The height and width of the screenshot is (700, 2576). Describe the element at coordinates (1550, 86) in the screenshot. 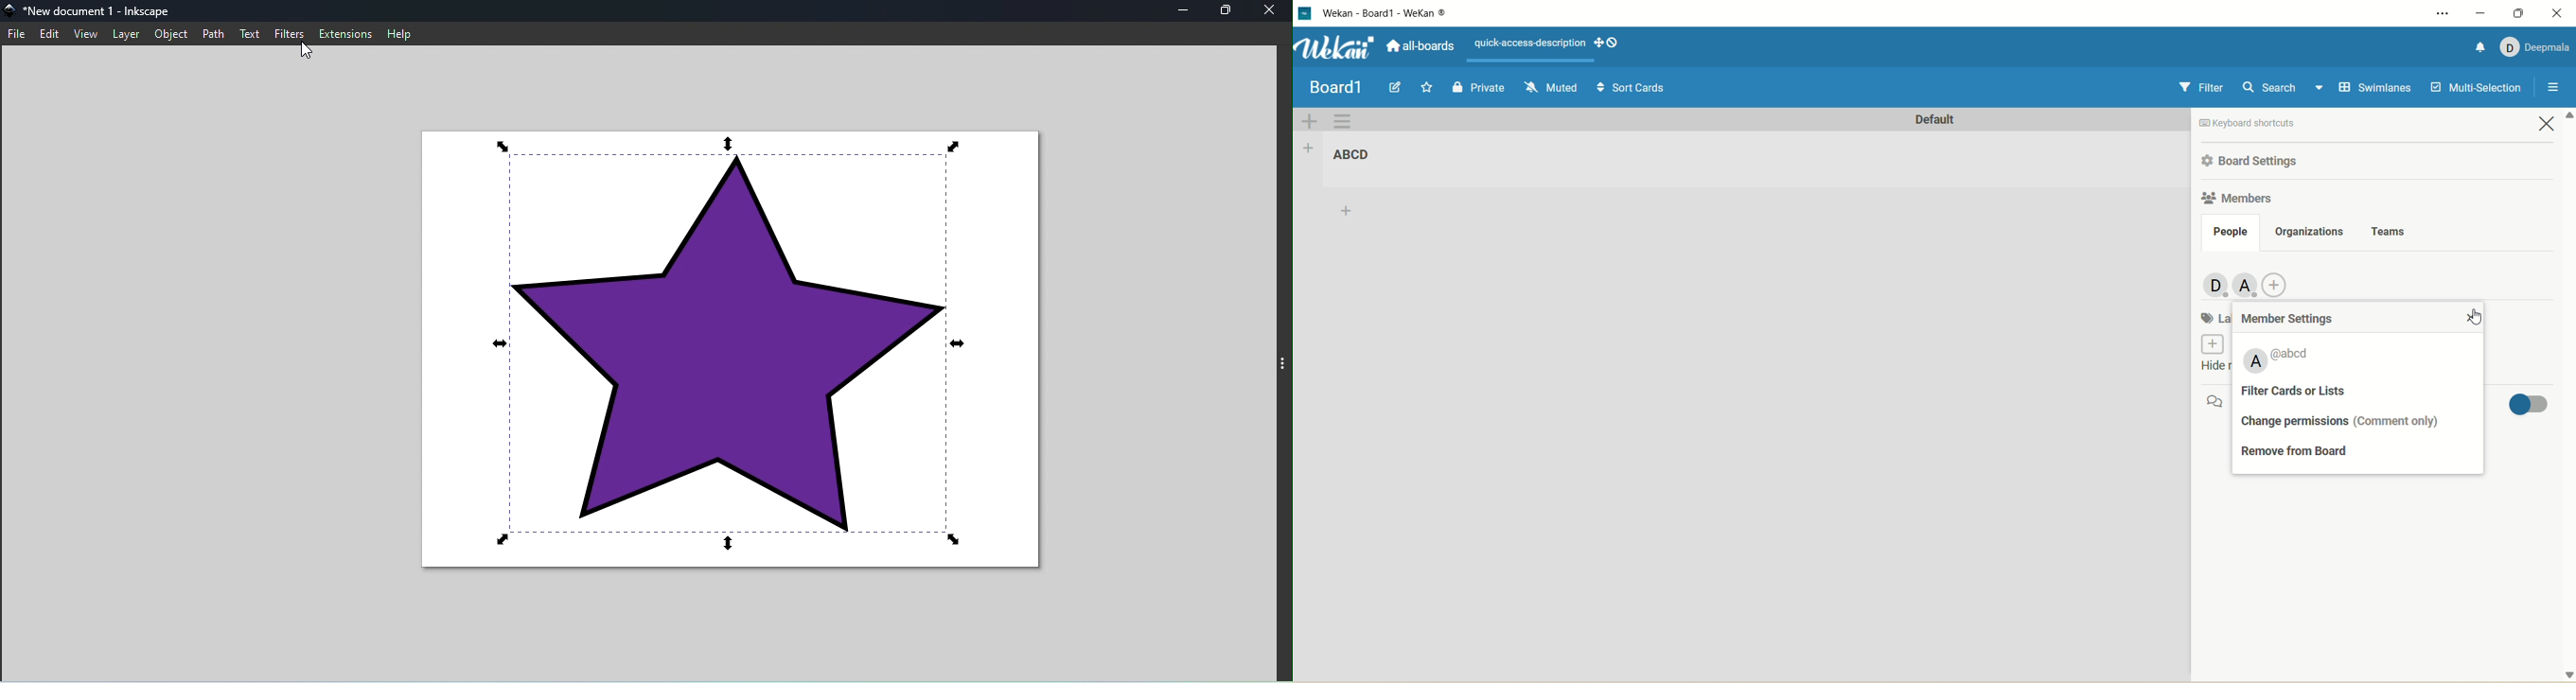

I see `Muted` at that location.